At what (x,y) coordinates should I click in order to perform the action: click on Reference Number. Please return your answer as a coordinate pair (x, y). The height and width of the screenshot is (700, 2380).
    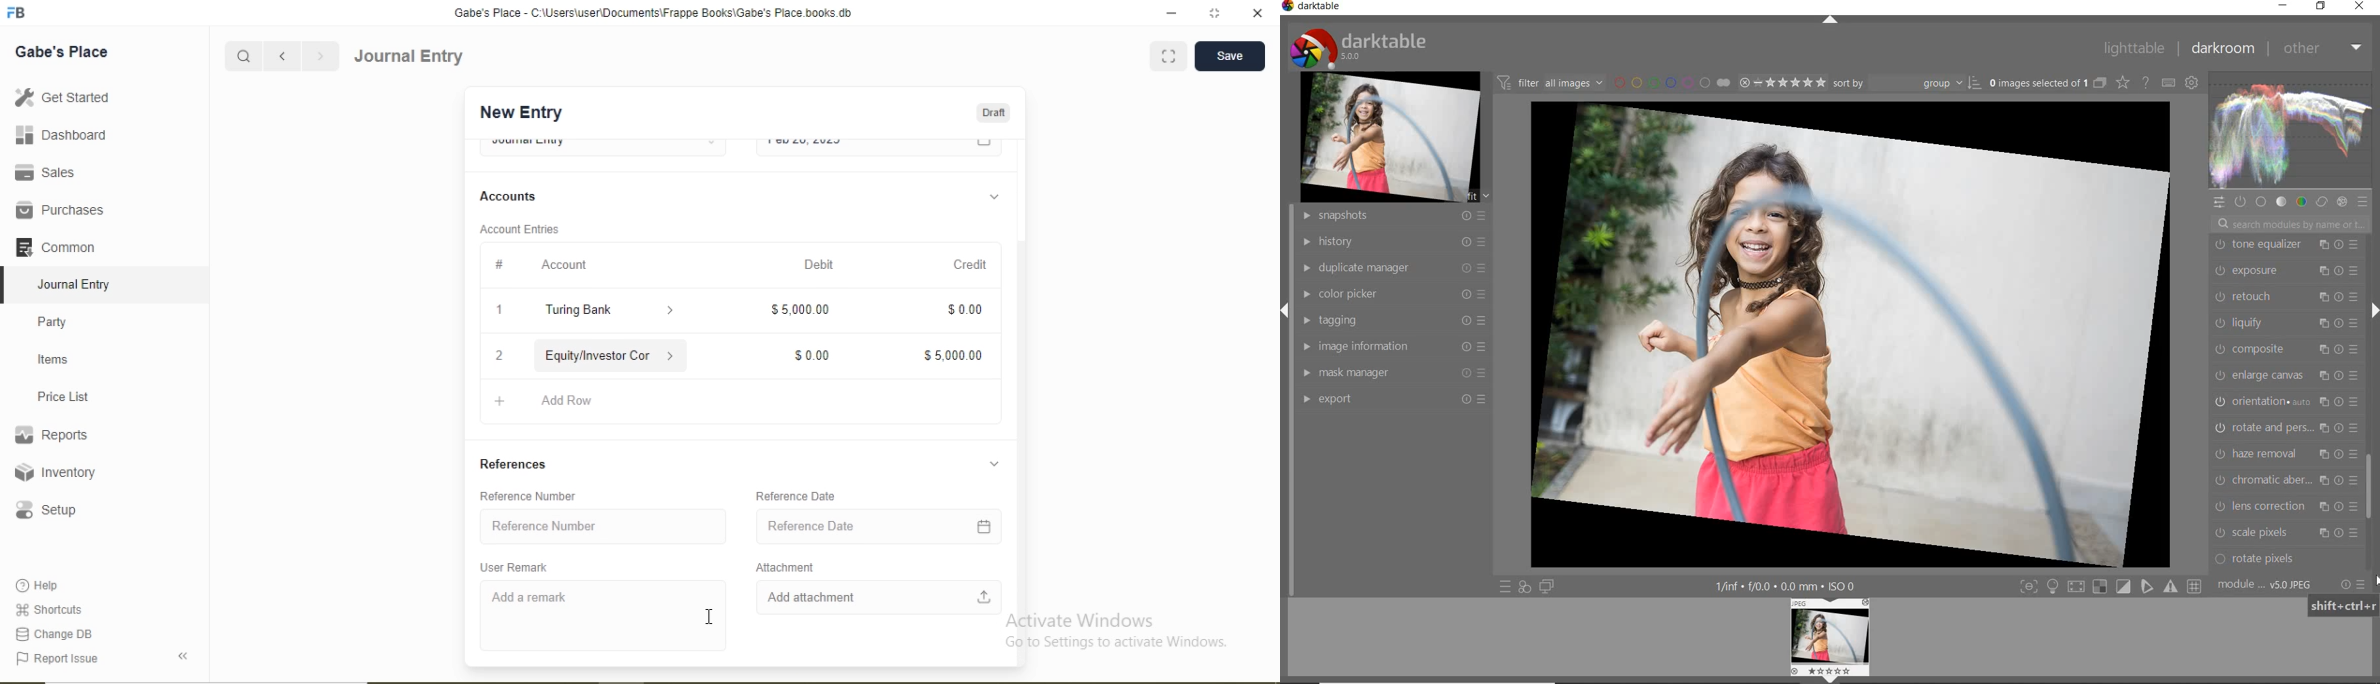
    Looking at the image, I should click on (545, 526).